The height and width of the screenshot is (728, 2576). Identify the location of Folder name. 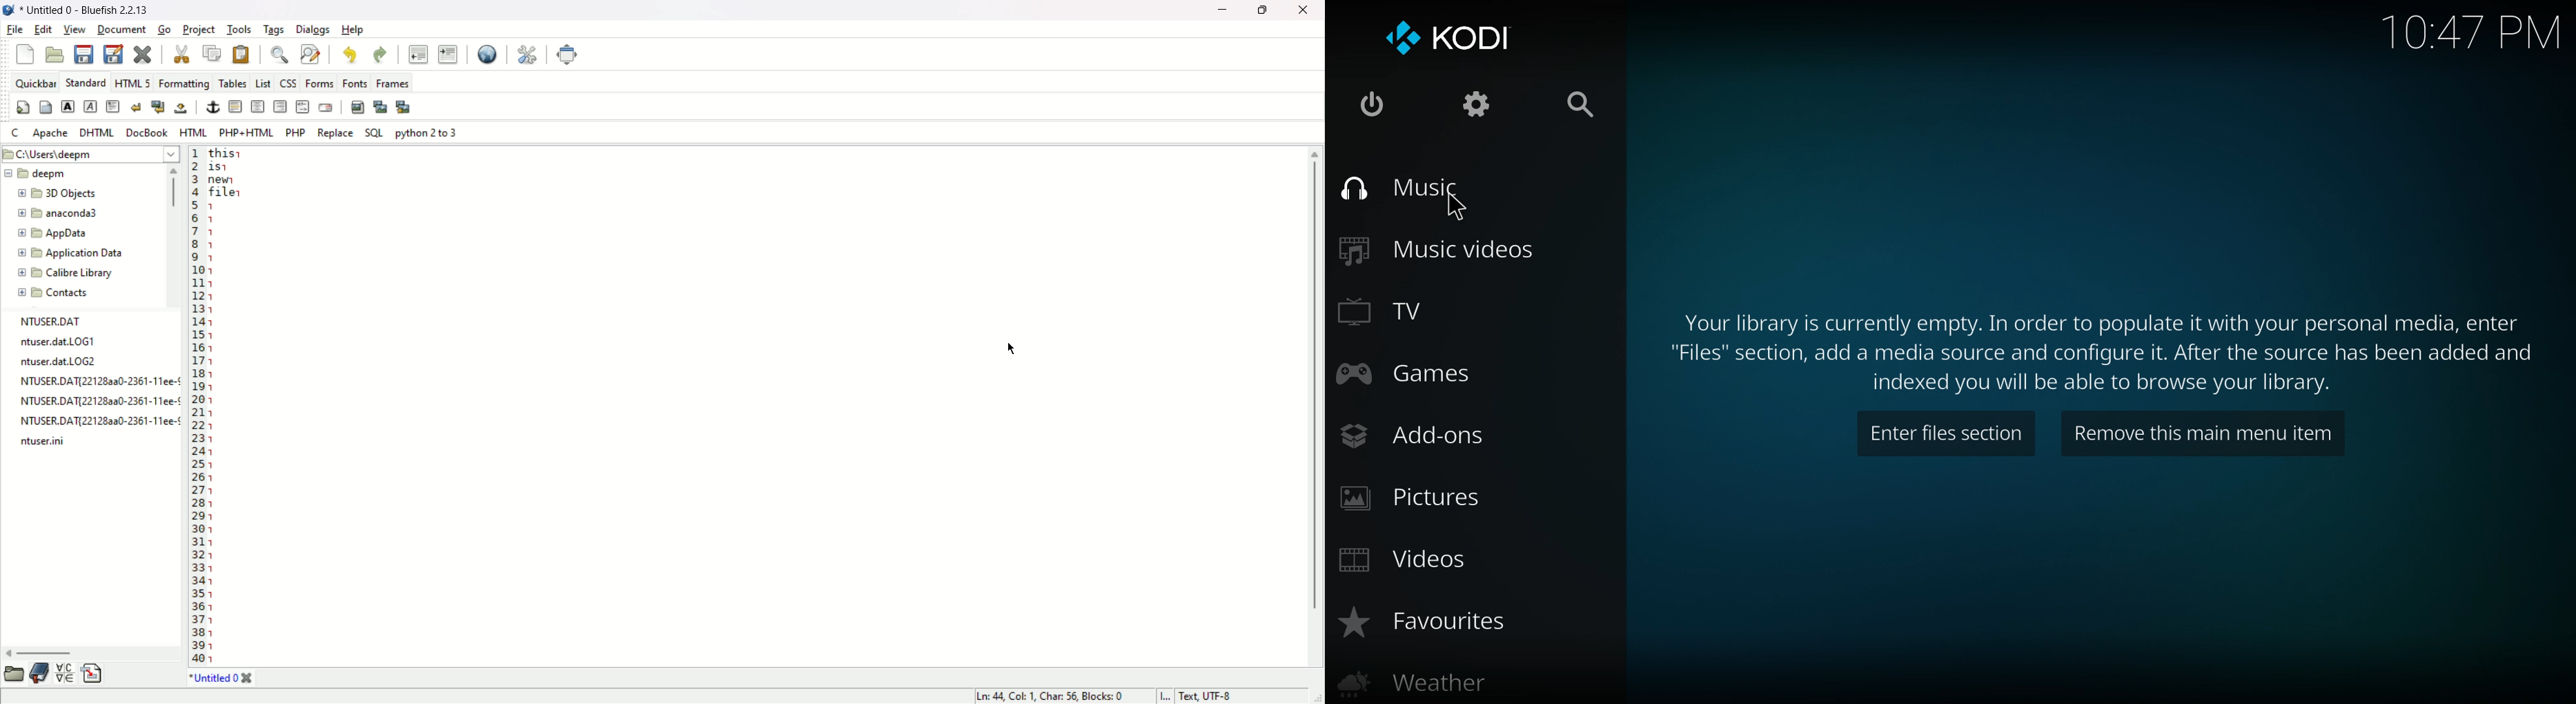
(70, 252).